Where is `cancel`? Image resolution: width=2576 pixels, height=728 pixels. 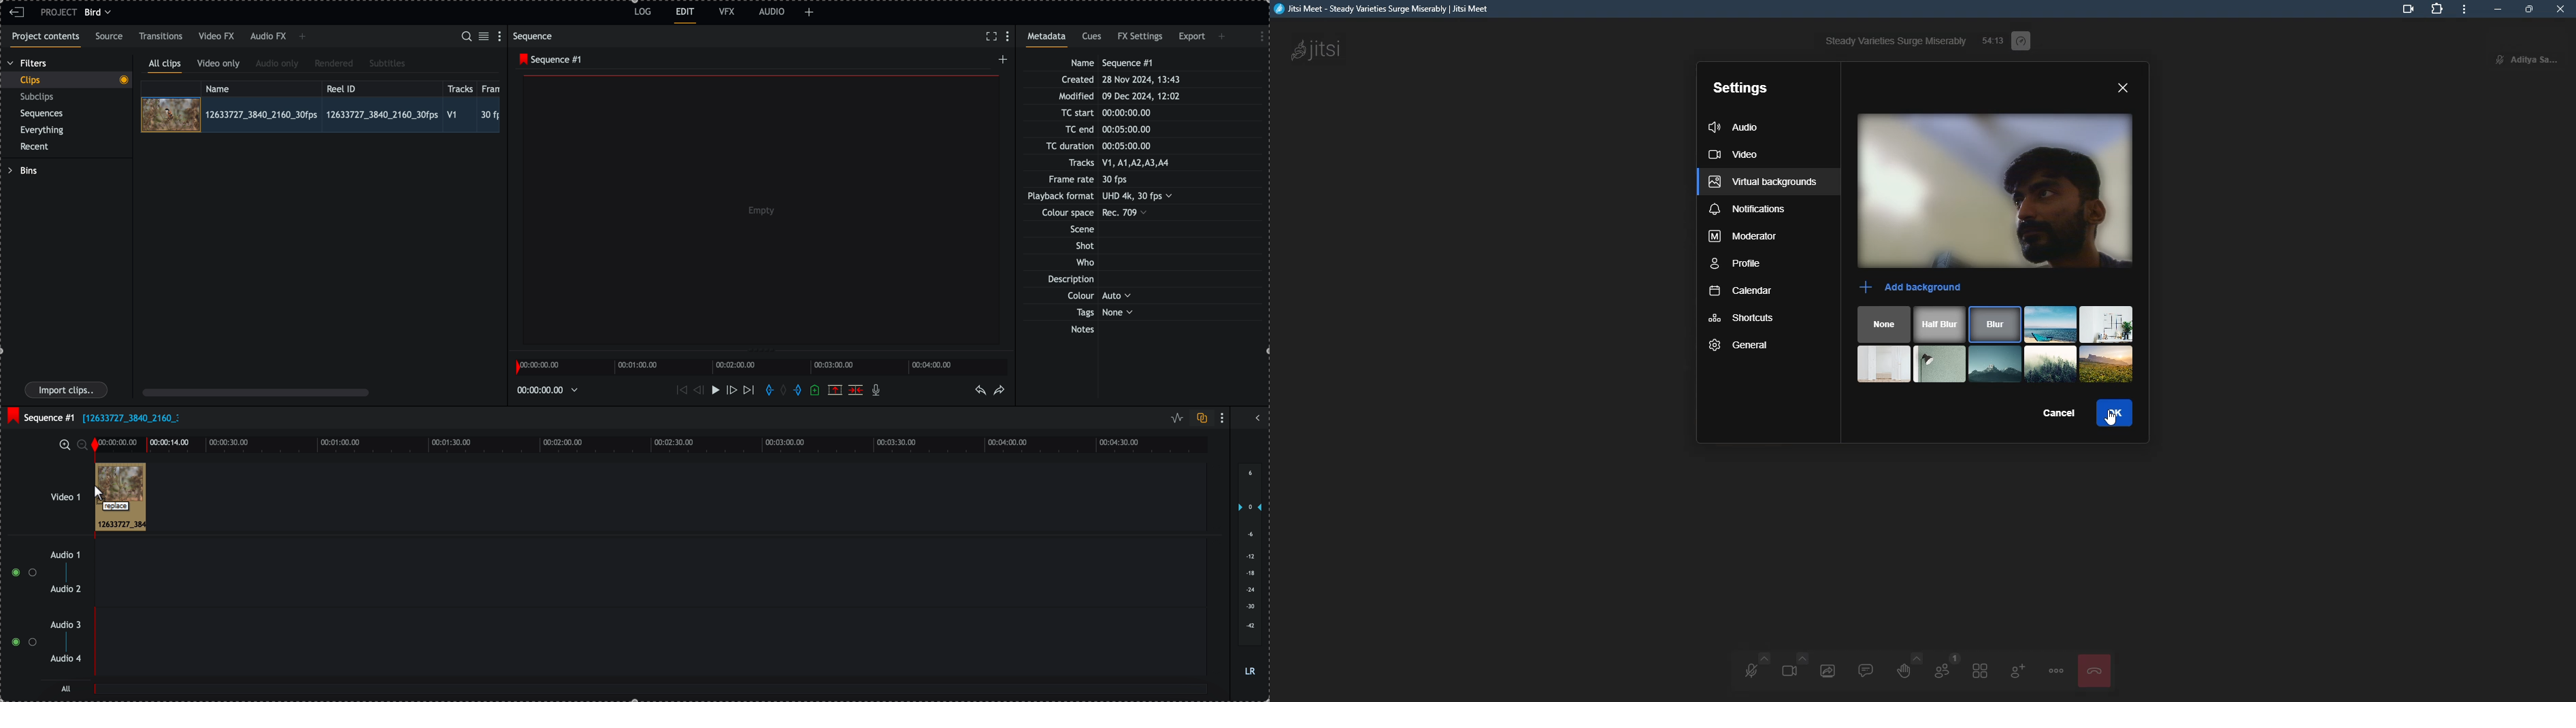
cancel is located at coordinates (2055, 410).